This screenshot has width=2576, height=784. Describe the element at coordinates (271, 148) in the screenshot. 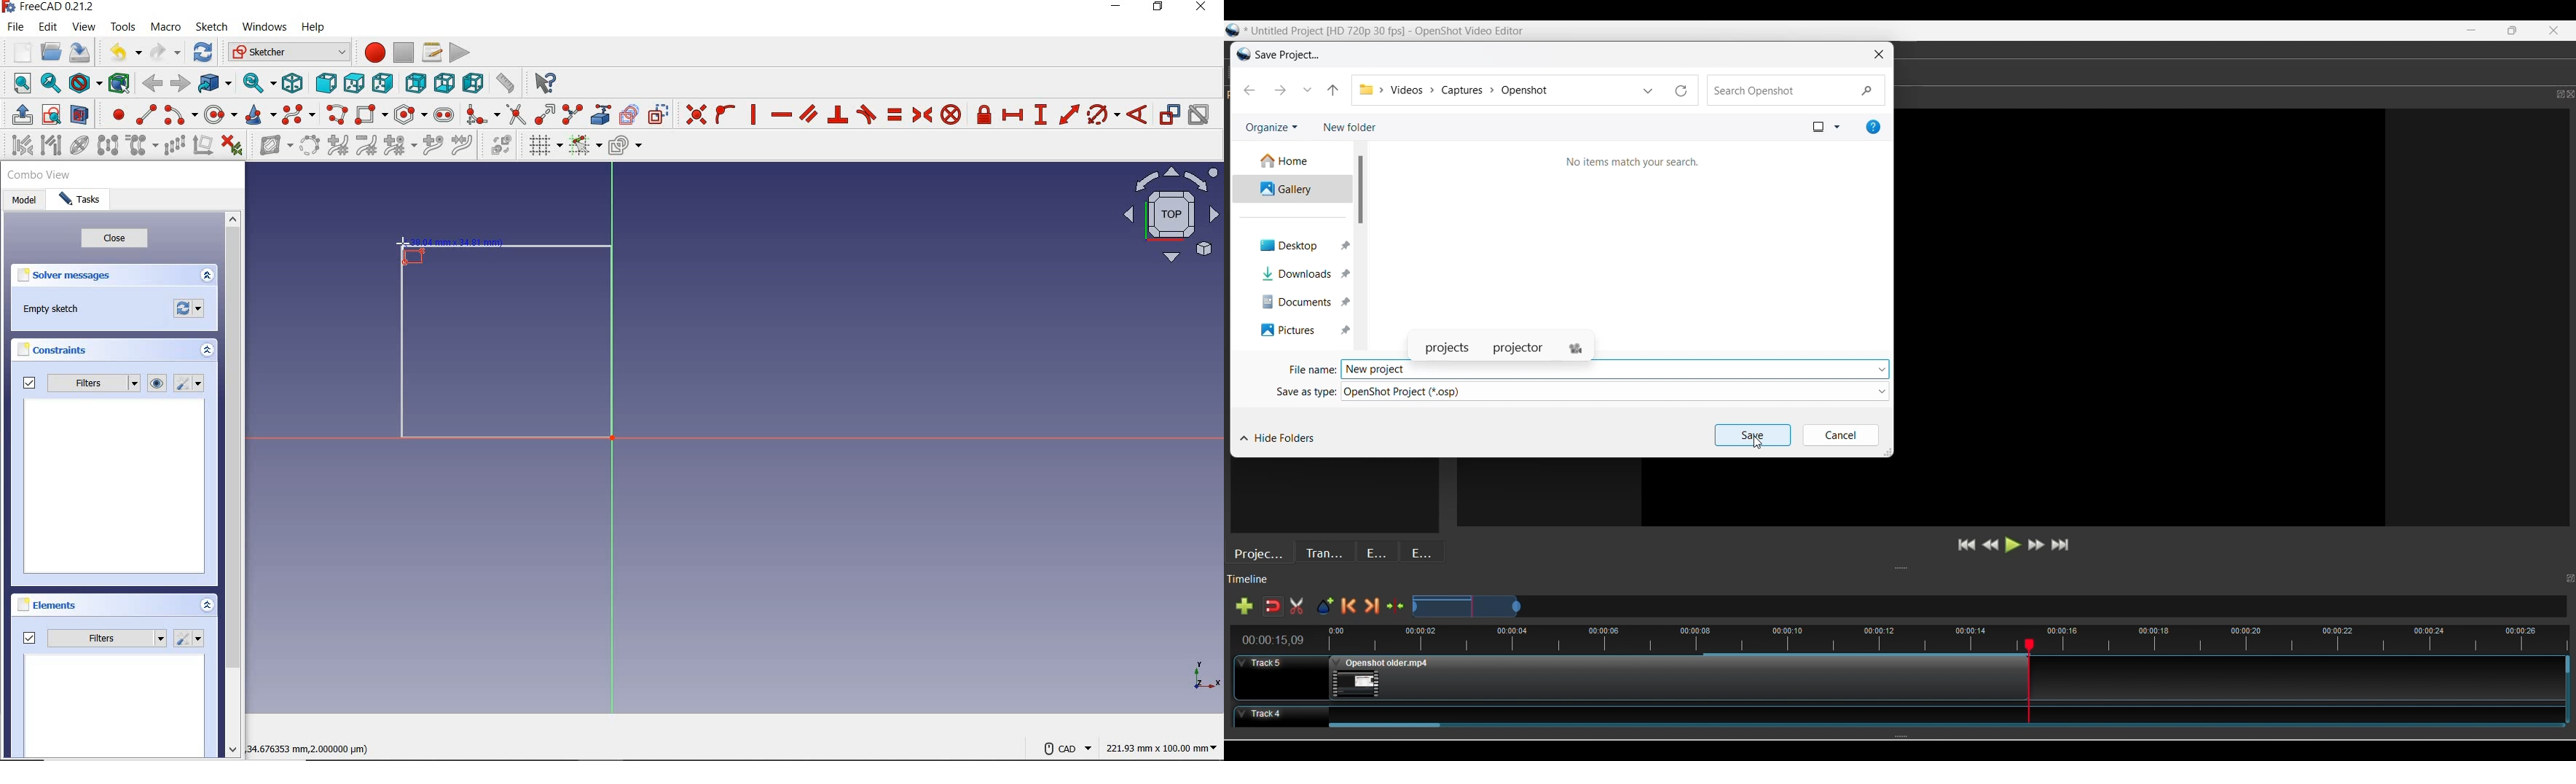

I see `show/hide b-splineinformation layer` at that location.